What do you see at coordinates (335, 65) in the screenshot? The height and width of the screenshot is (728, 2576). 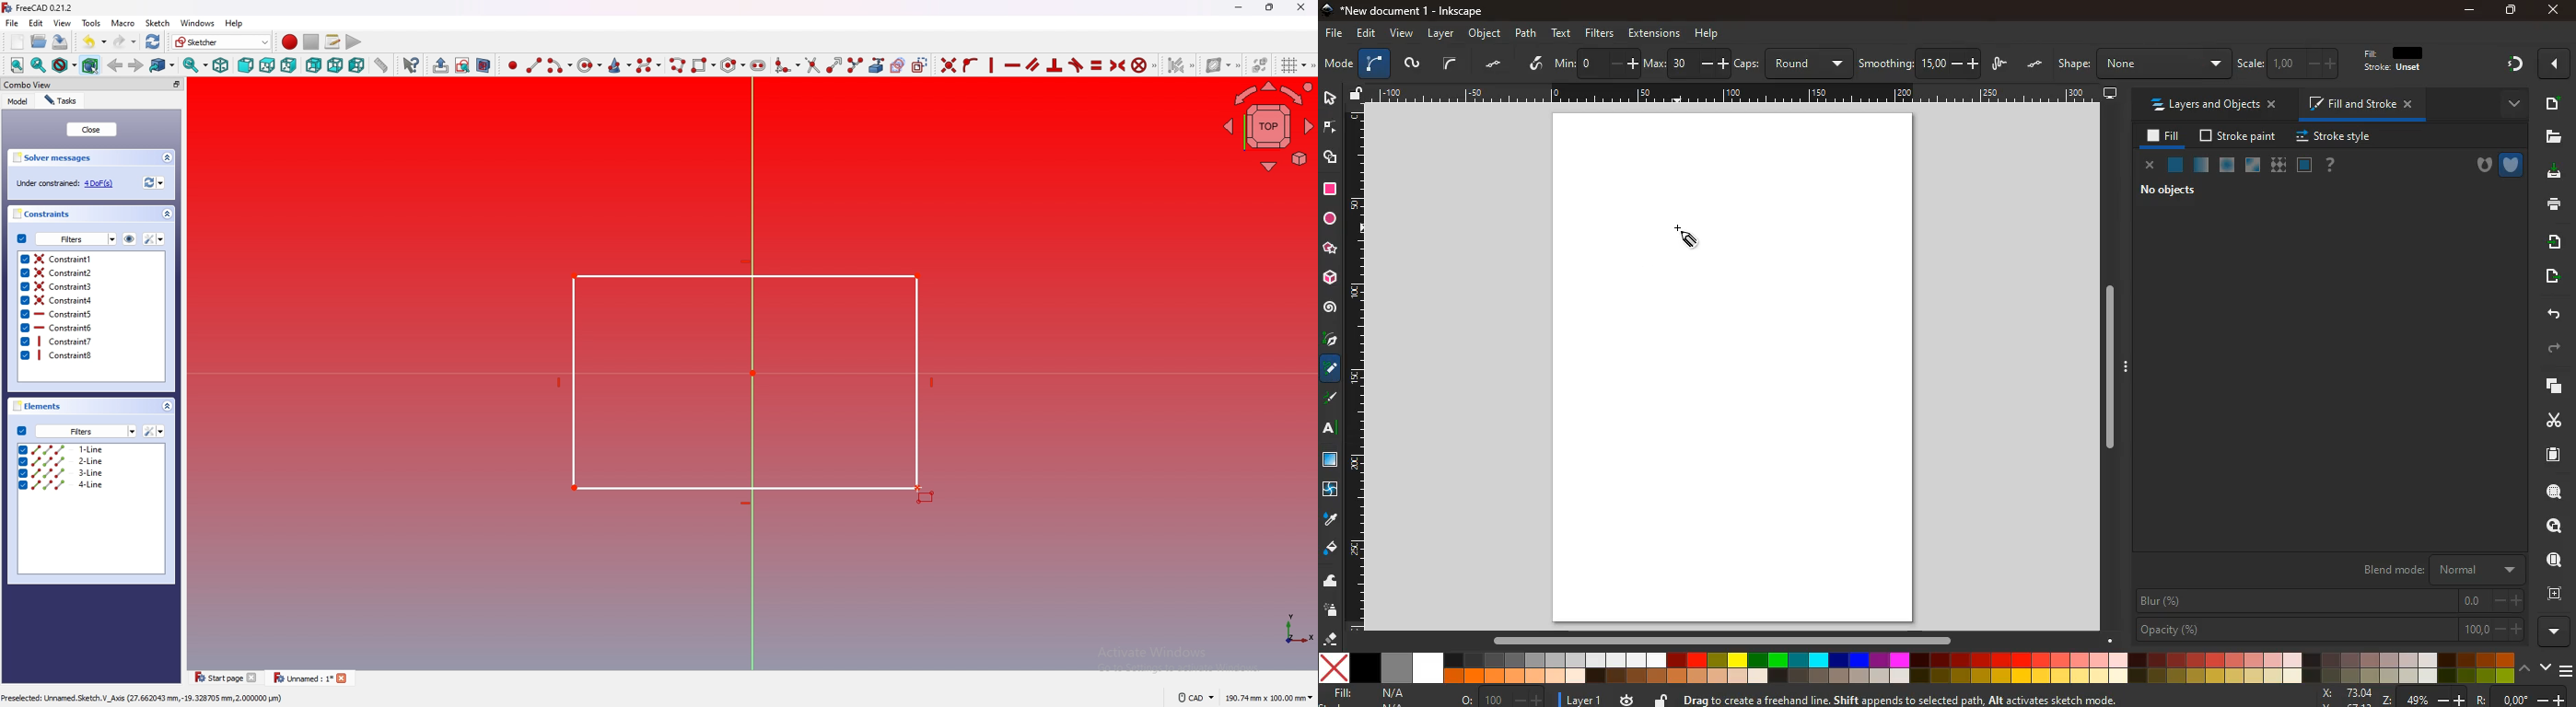 I see `bottom` at bounding box center [335, 65].